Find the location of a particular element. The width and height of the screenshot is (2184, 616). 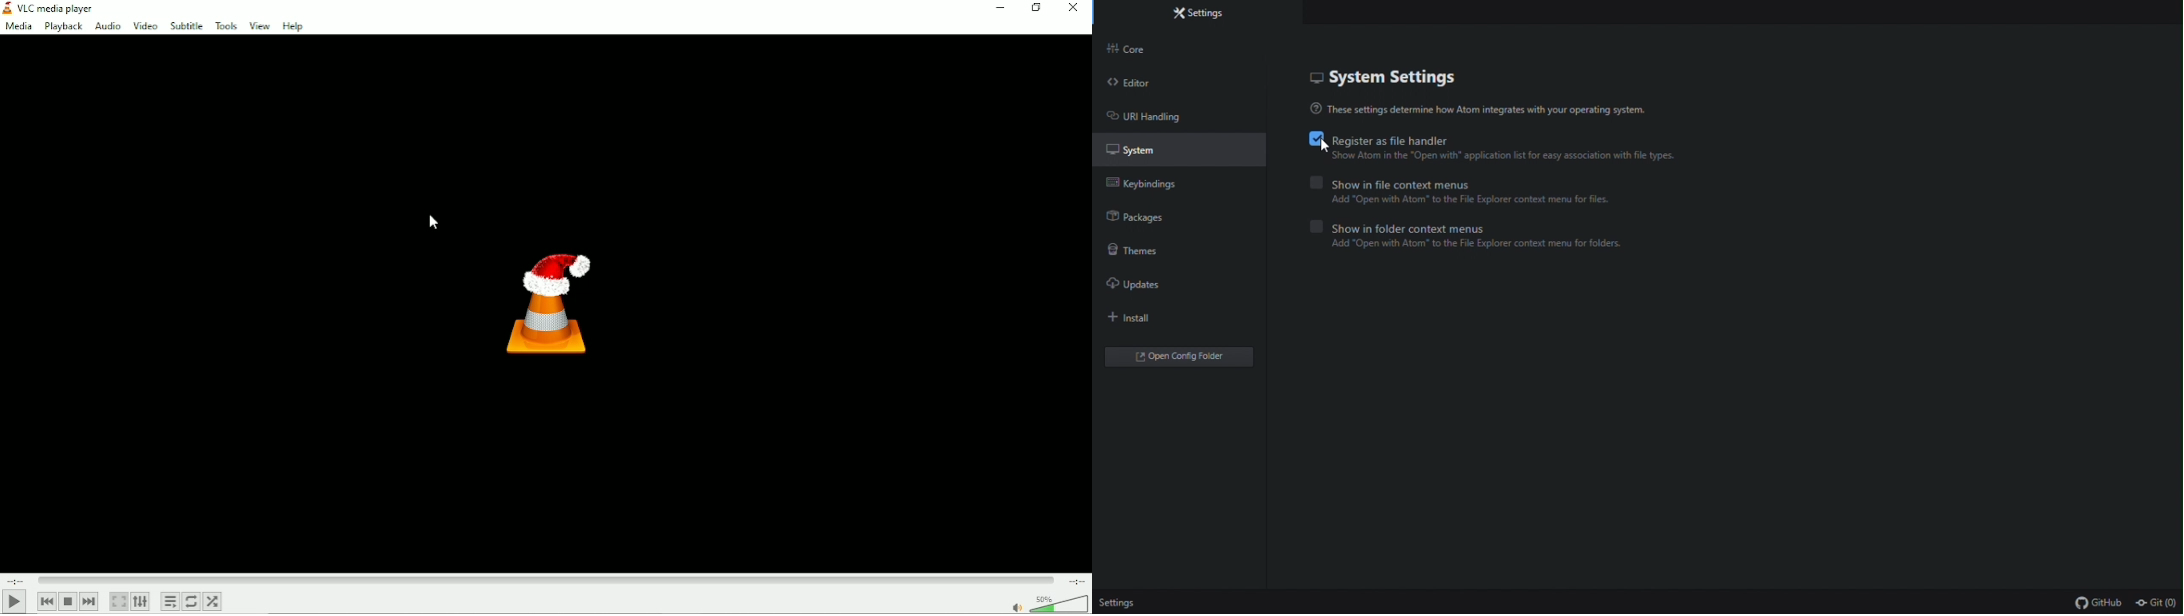

Updates is located at coordinates (1149, 287).